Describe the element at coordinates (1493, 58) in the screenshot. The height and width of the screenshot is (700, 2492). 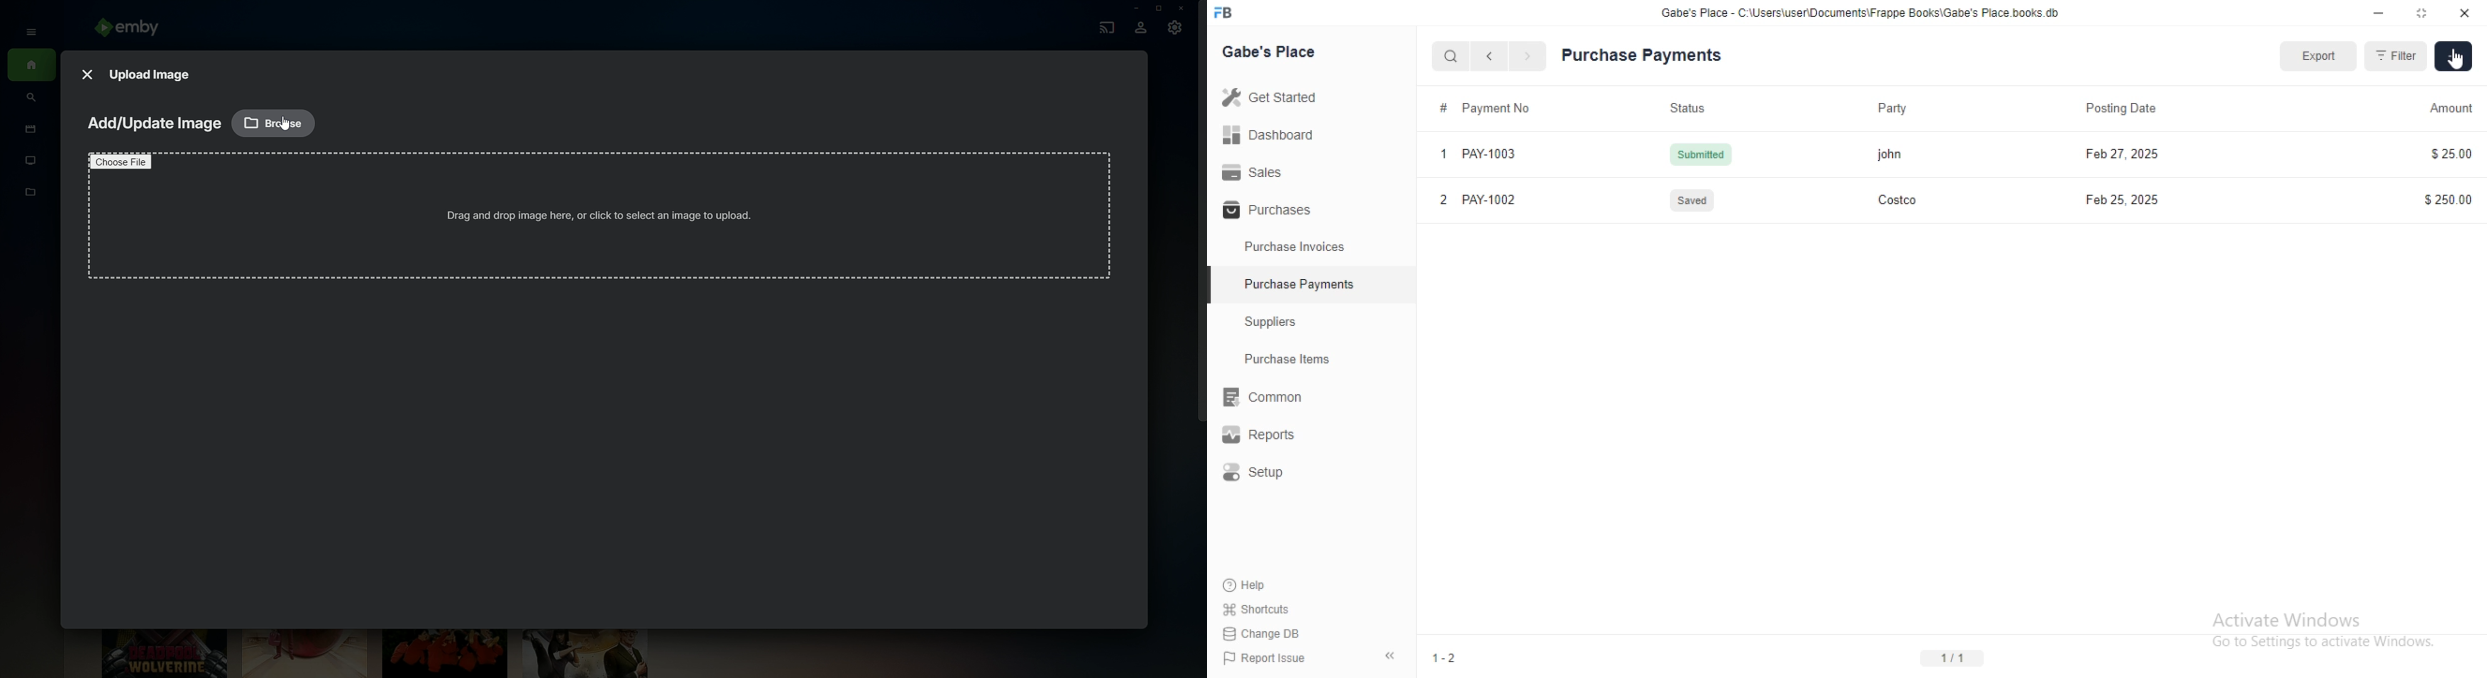
I see `navigate backward` at that location.